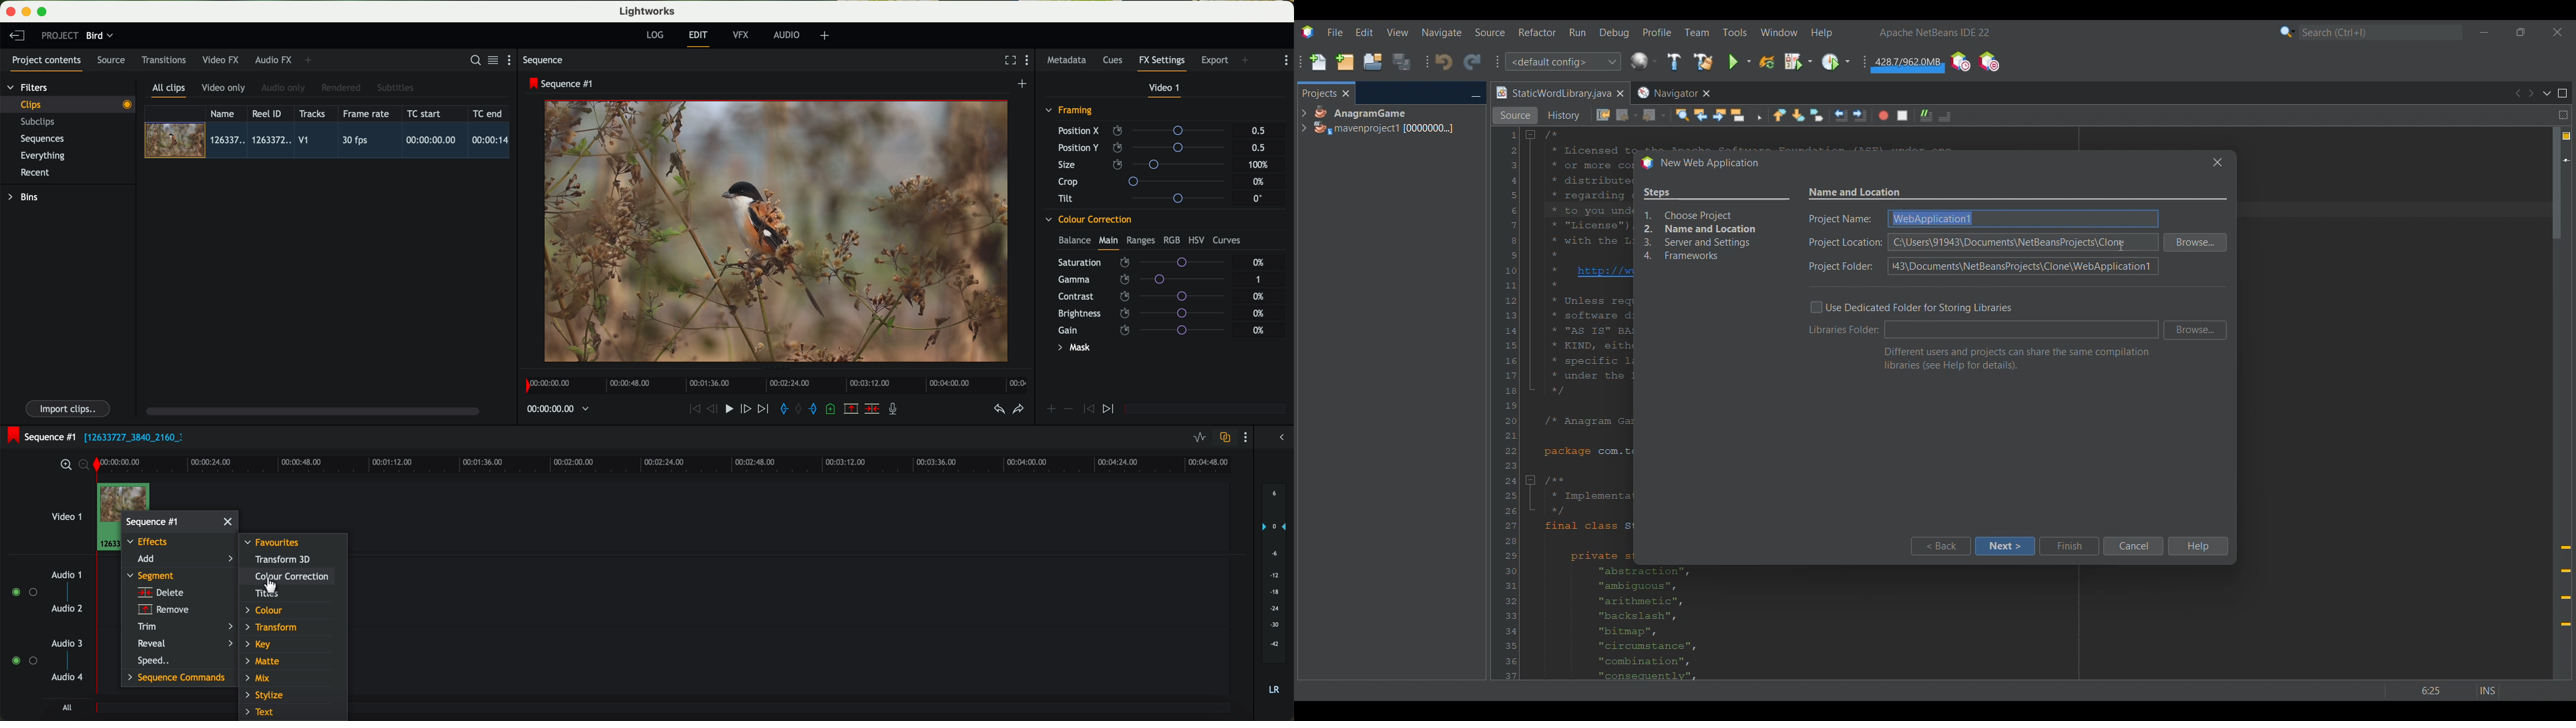 This screenshot has height=728, width=2576. What do you see at coordinates (513, 60) in the screenshot?
I see `show settings menu` at bounding box center [513, 60].